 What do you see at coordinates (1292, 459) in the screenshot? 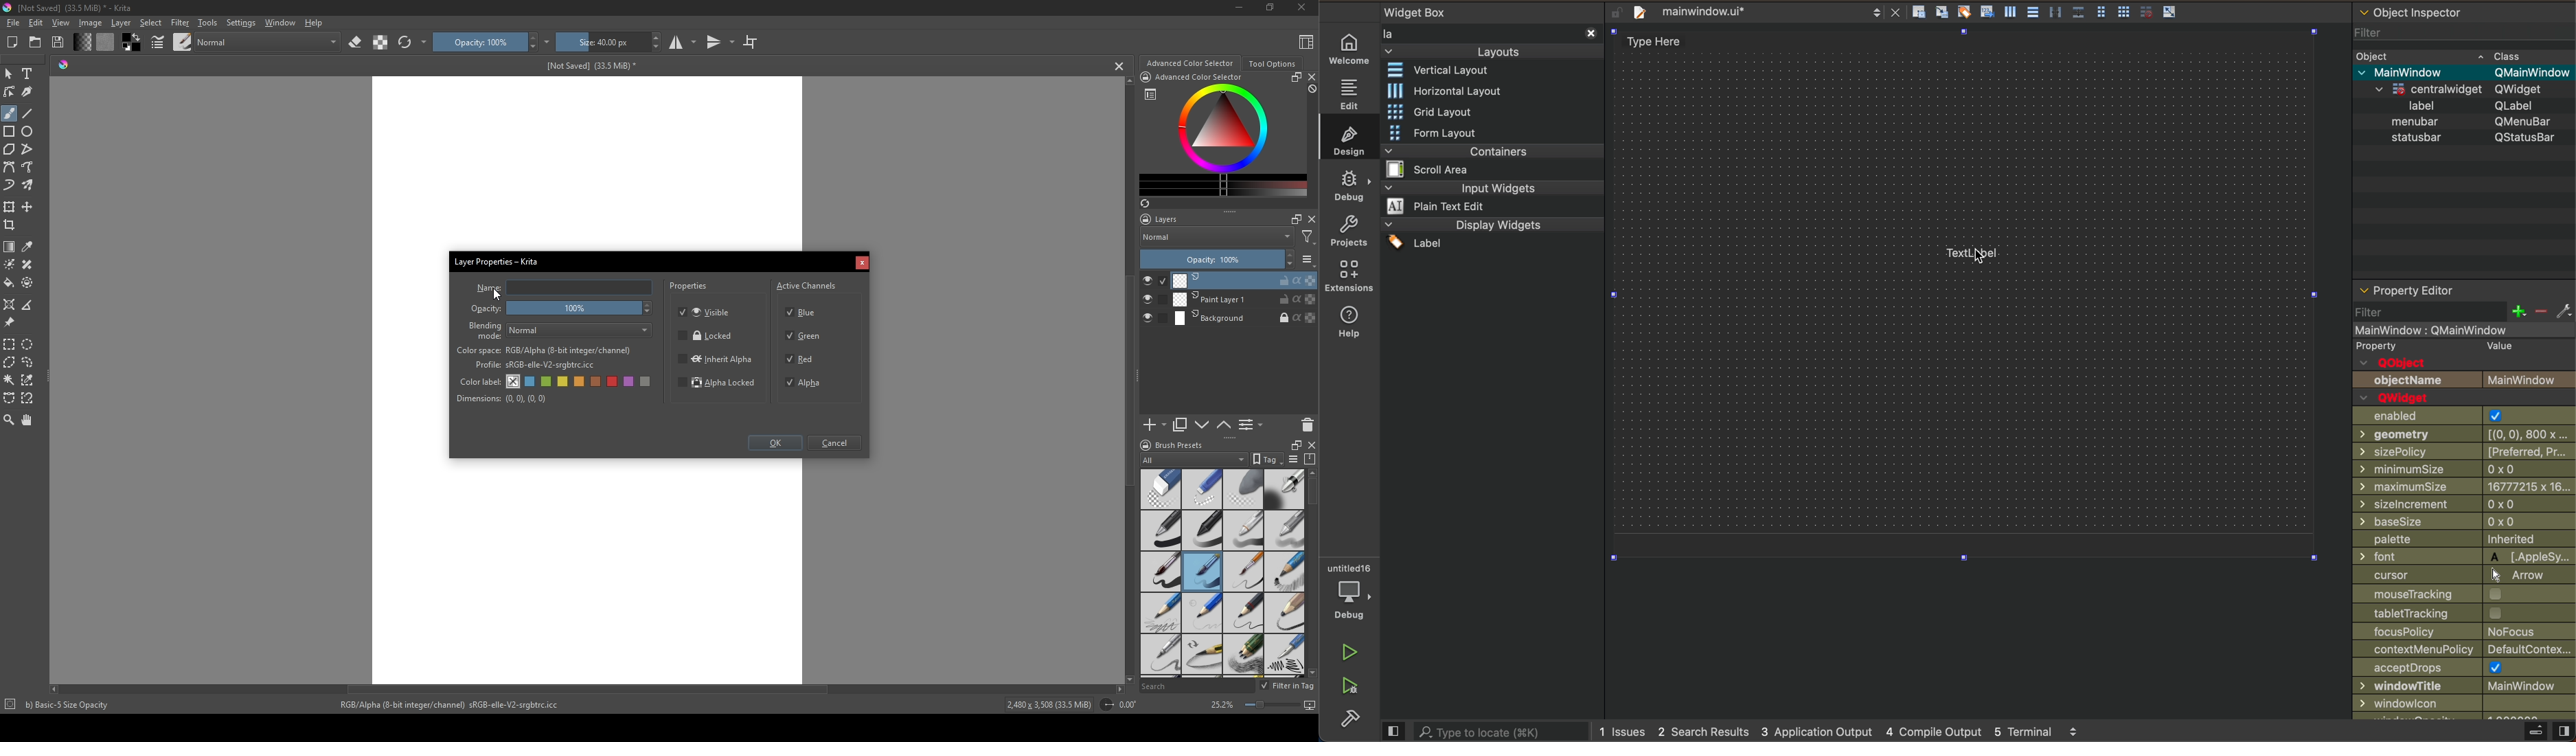
I see `list` at bounding box center [1292, 459].